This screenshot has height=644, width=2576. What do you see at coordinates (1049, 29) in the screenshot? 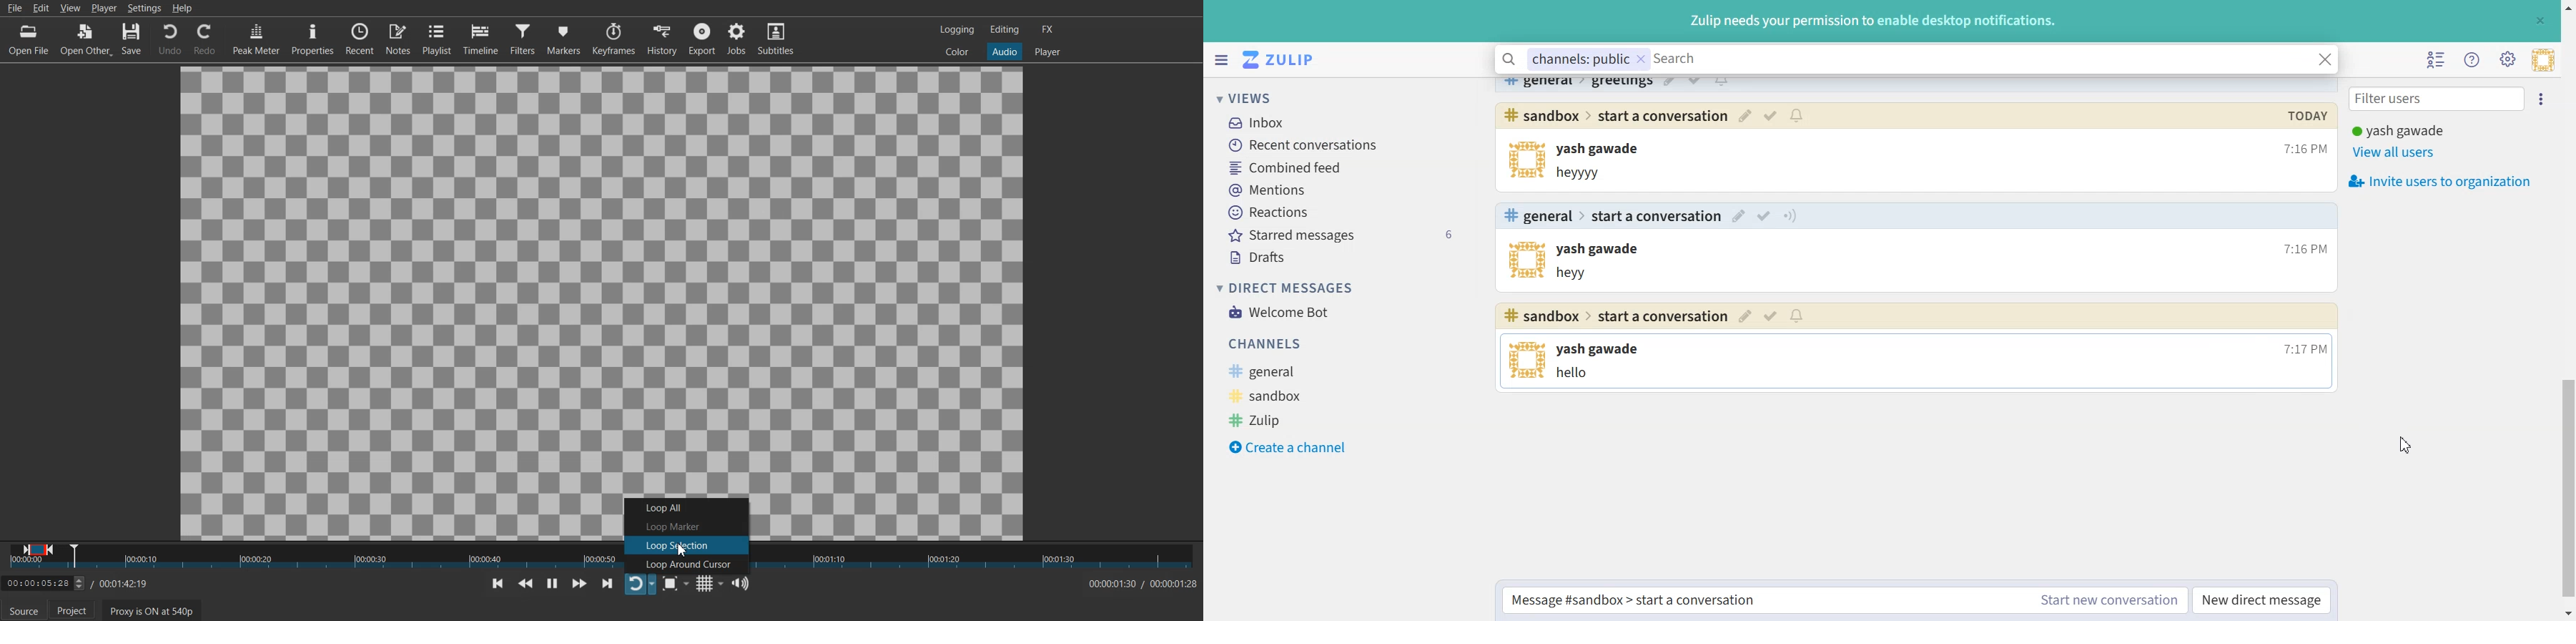
I see `FX` at bounding box center [1049, 29].